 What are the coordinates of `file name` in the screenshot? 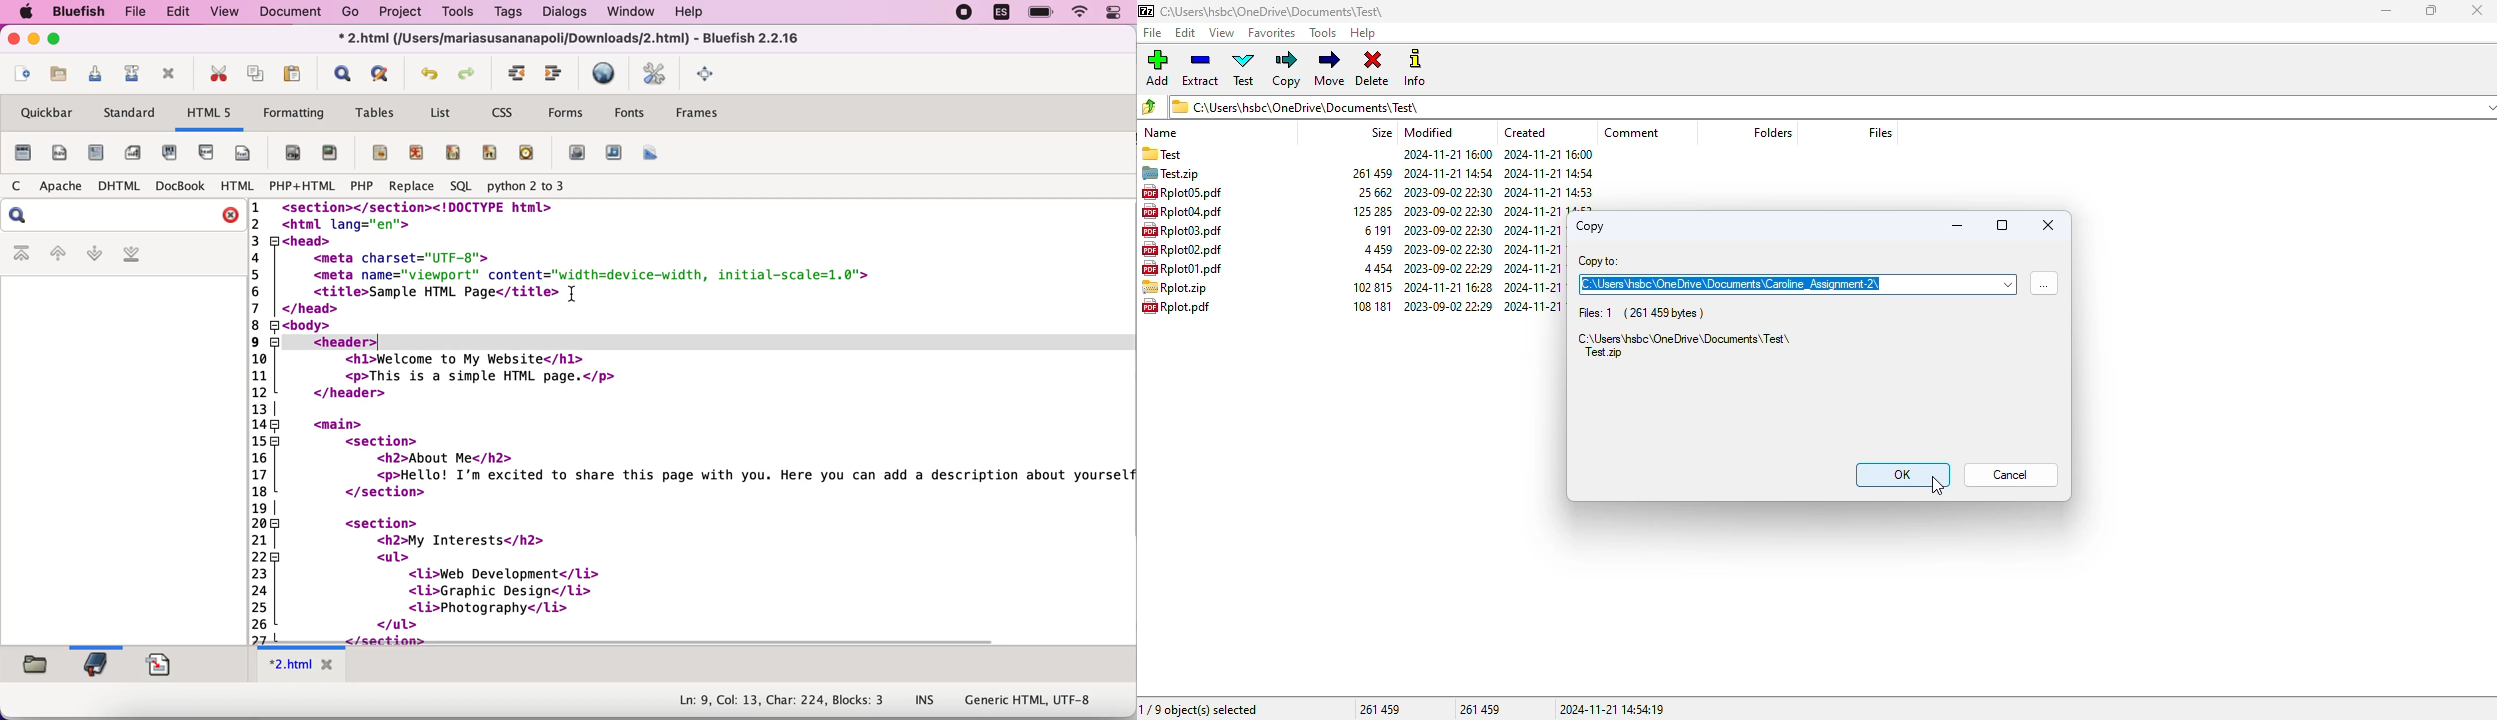 It's located at (1181, 230).